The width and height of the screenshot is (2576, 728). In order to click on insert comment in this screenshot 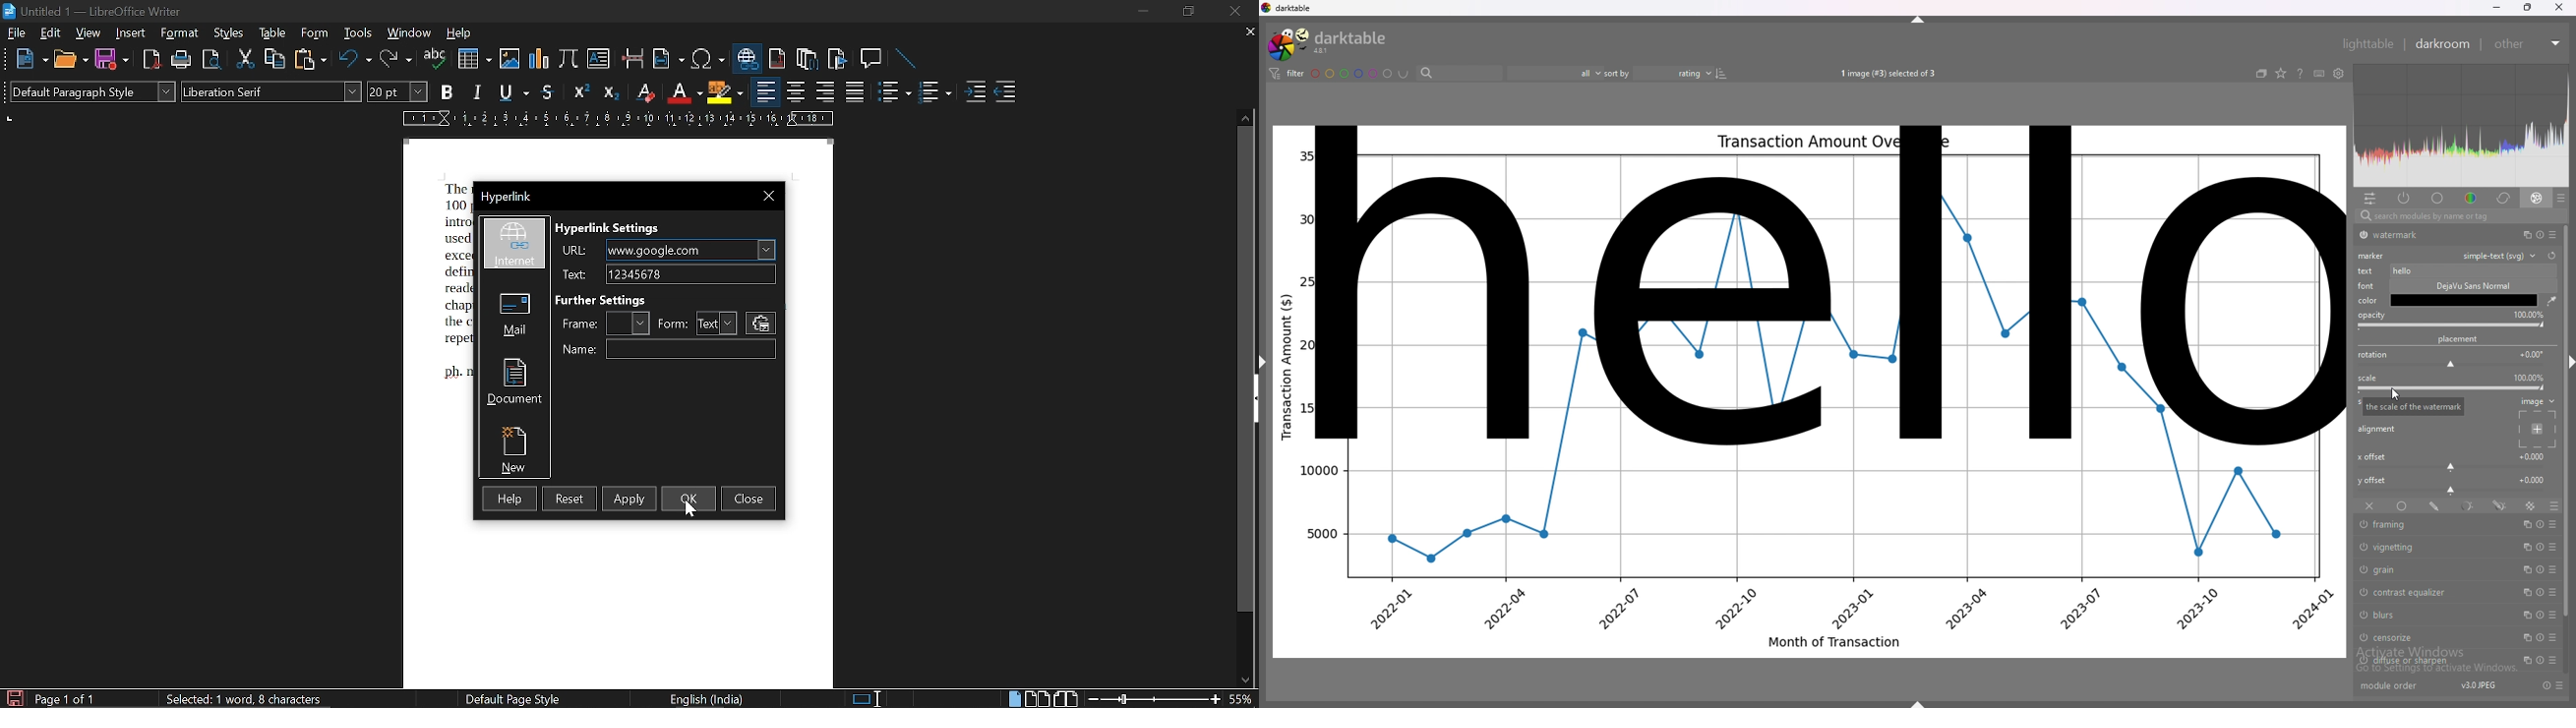, I will do `click(870, 58)`.